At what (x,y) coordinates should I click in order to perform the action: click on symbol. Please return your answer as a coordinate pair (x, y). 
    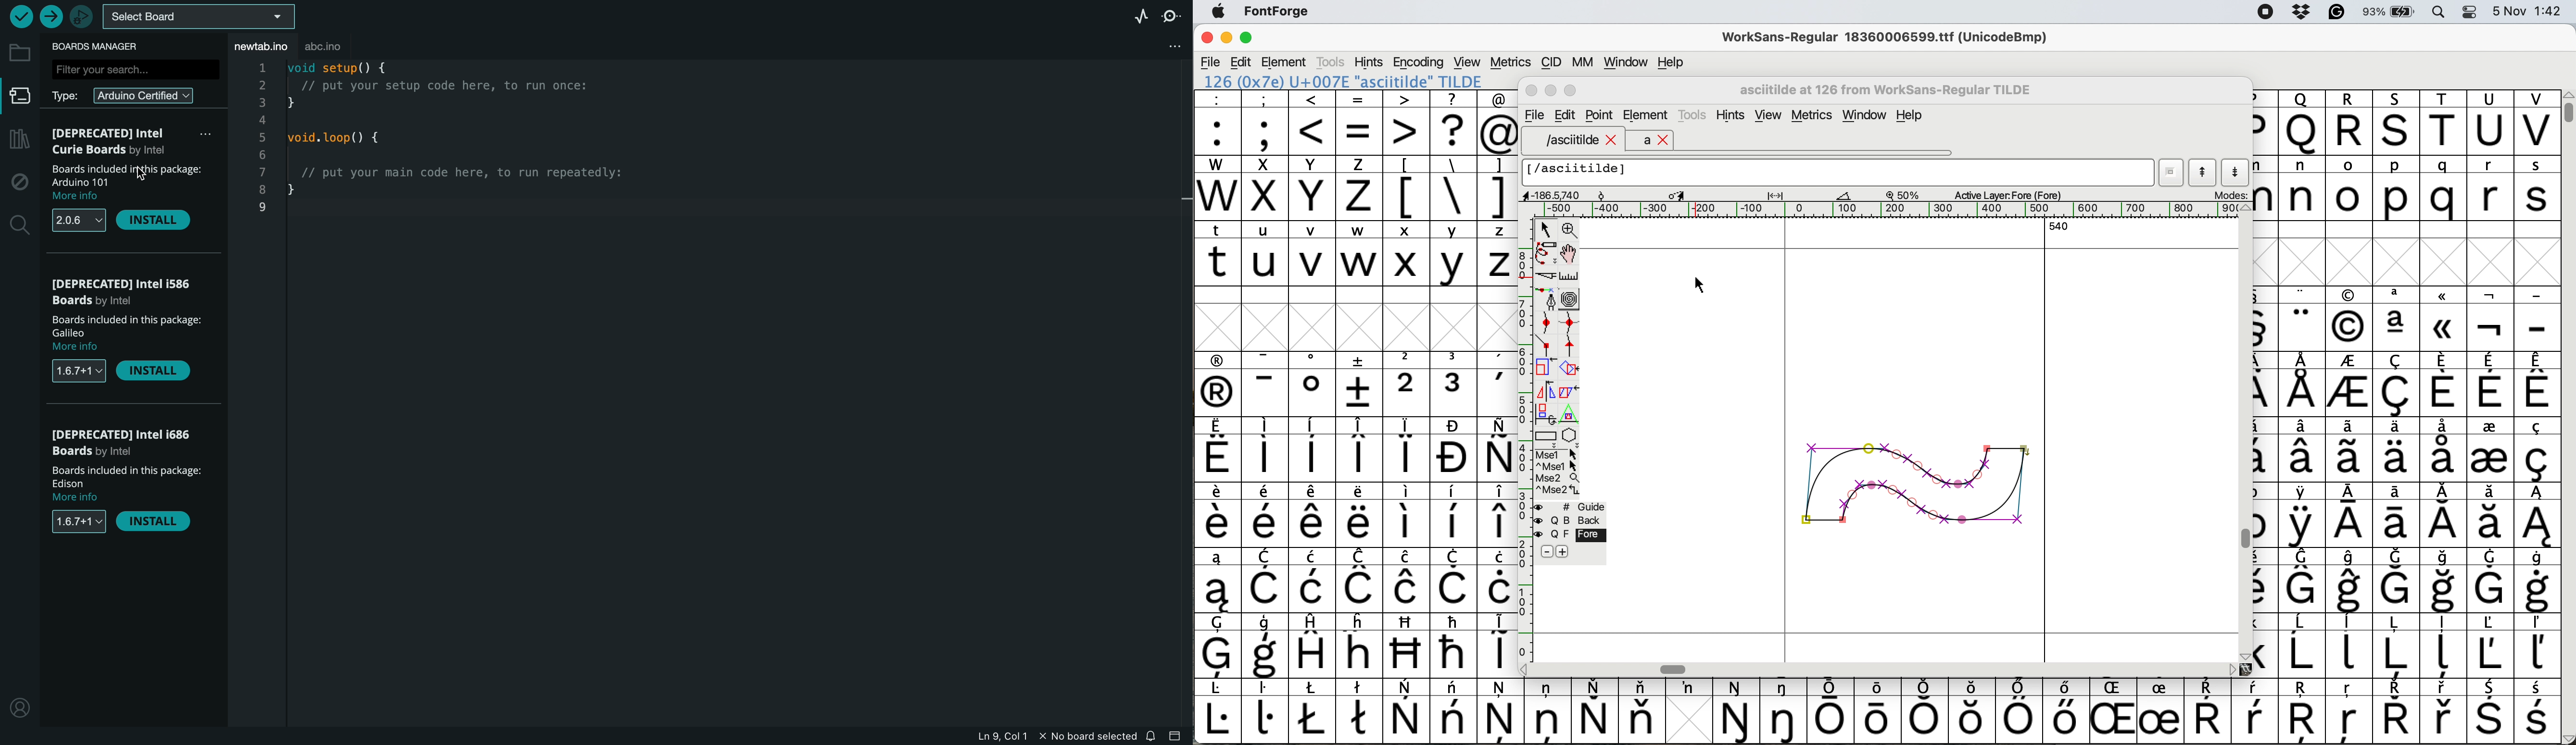
    Looking at the image, I should click on (2444, 516).